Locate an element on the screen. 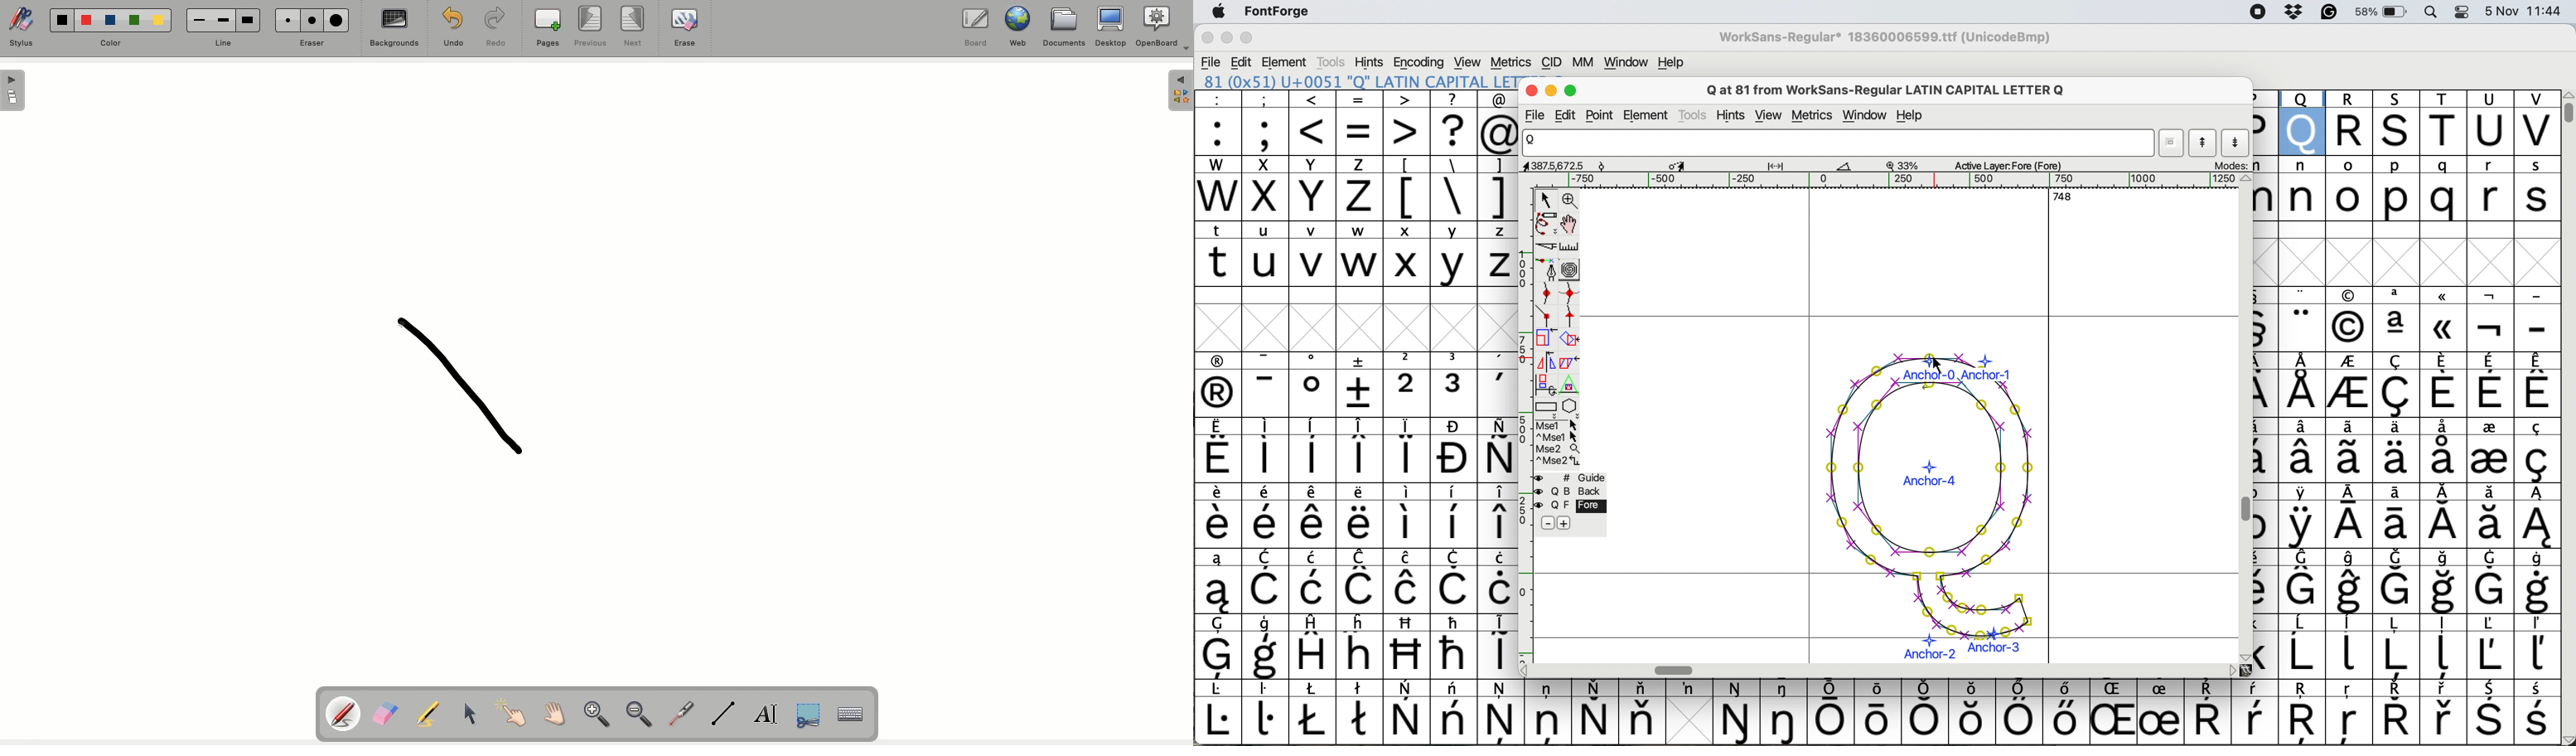 Image resolution: width=2576 pixels, height=756 pixels. Color is located at coordinates (116, 40).